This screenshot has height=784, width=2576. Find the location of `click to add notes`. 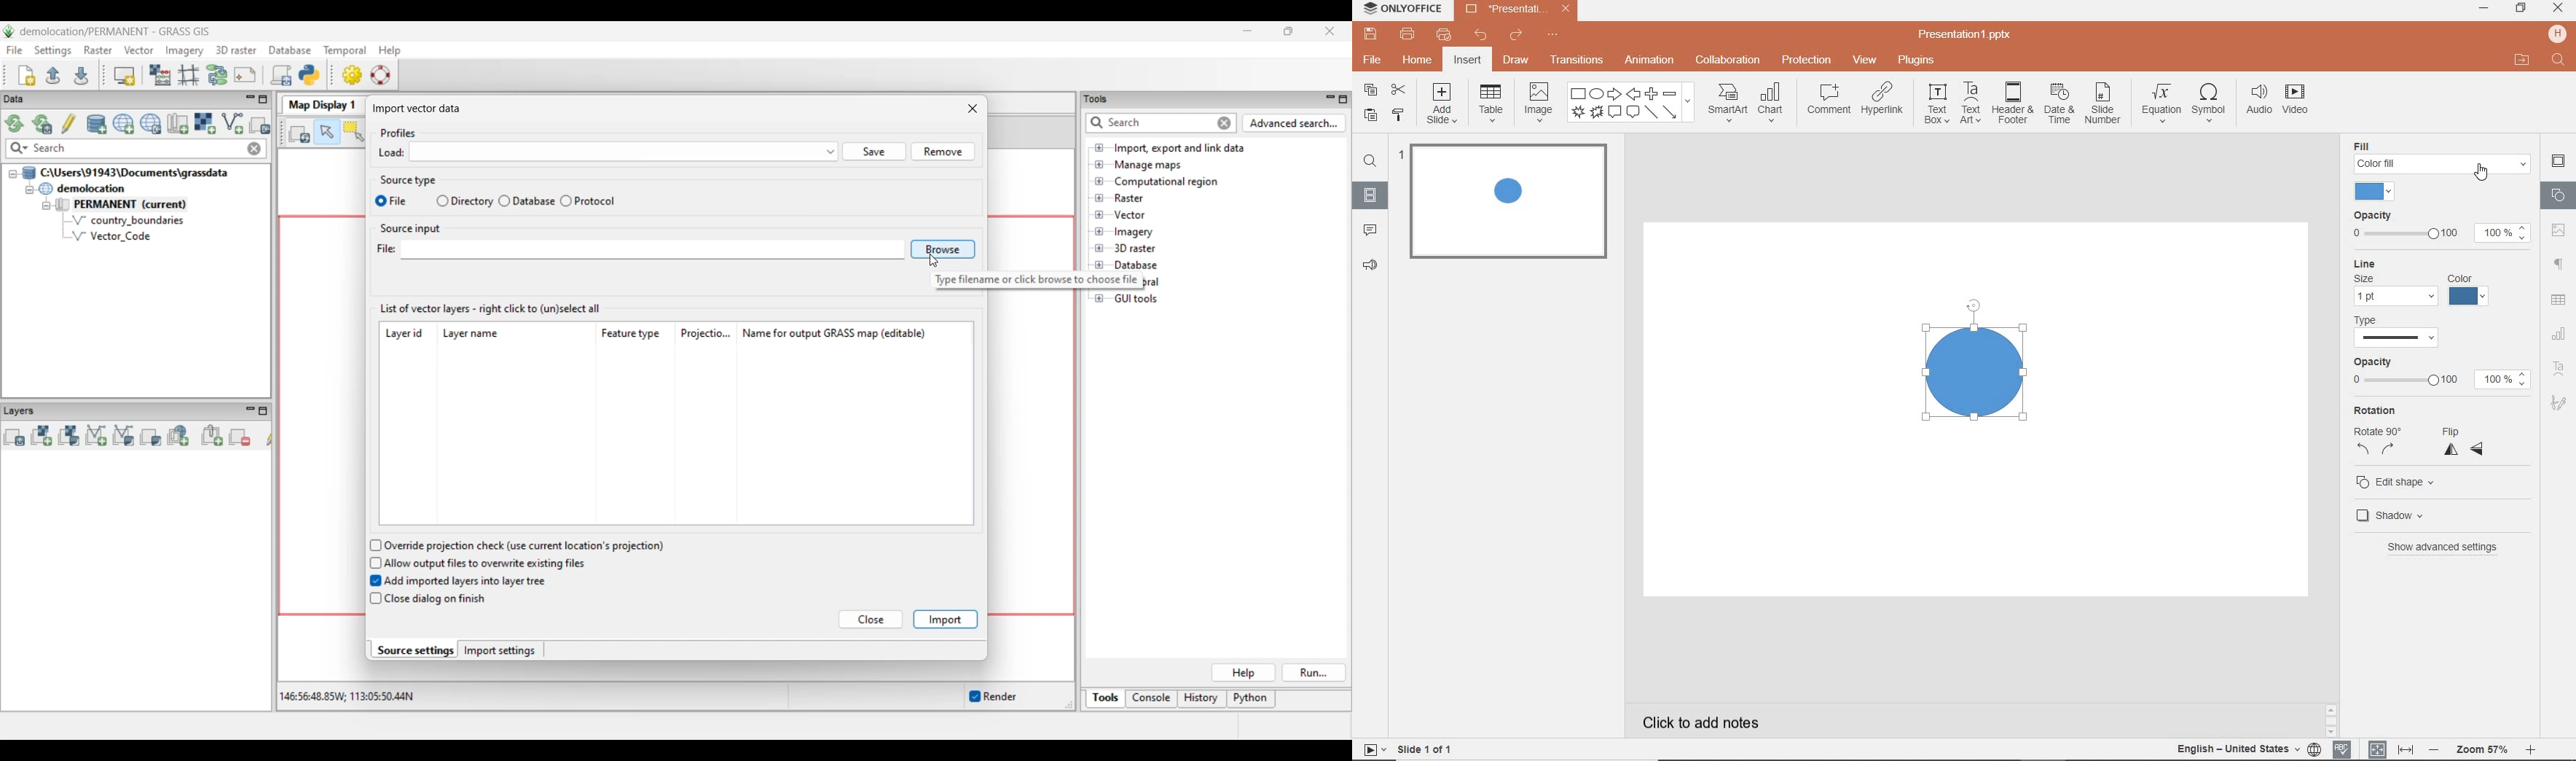

click to add notes is located at coordinates (1694, 722).